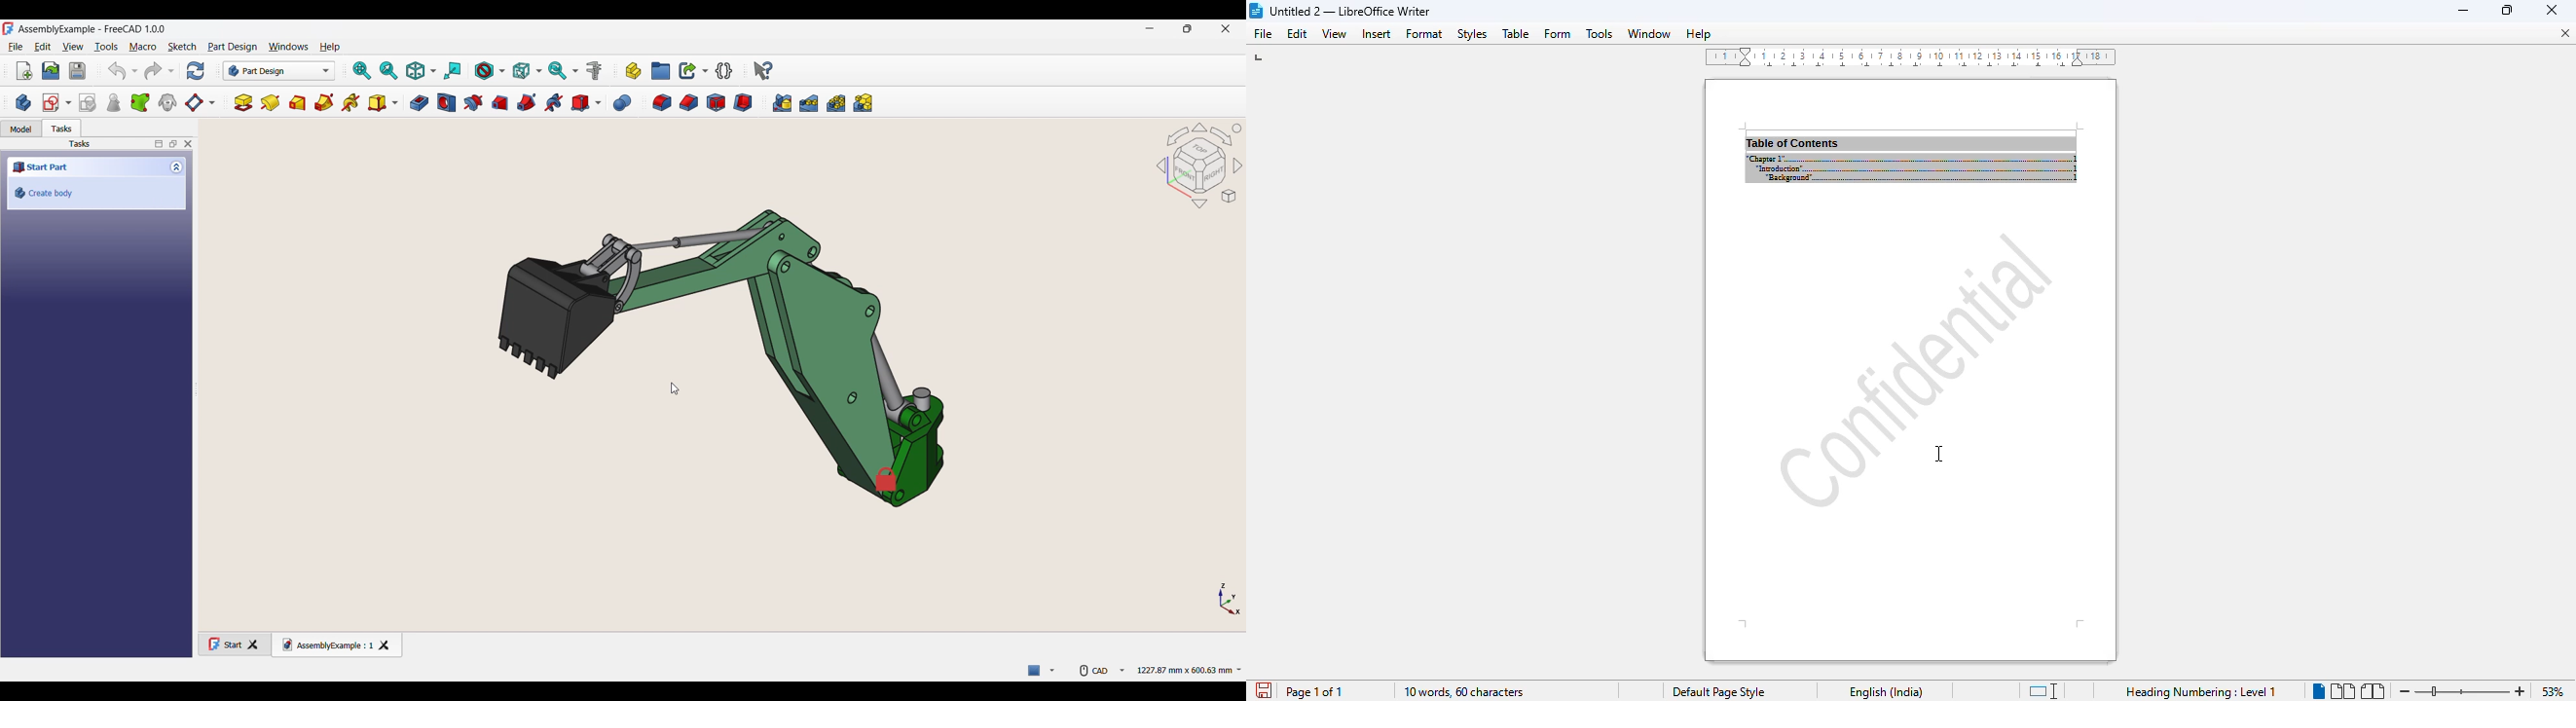 Image resolution: width=2576 pixels, height=728 pixels. Describe the element at coordinates (1938, 452) in the screenshot. I see `cursor` at that location.